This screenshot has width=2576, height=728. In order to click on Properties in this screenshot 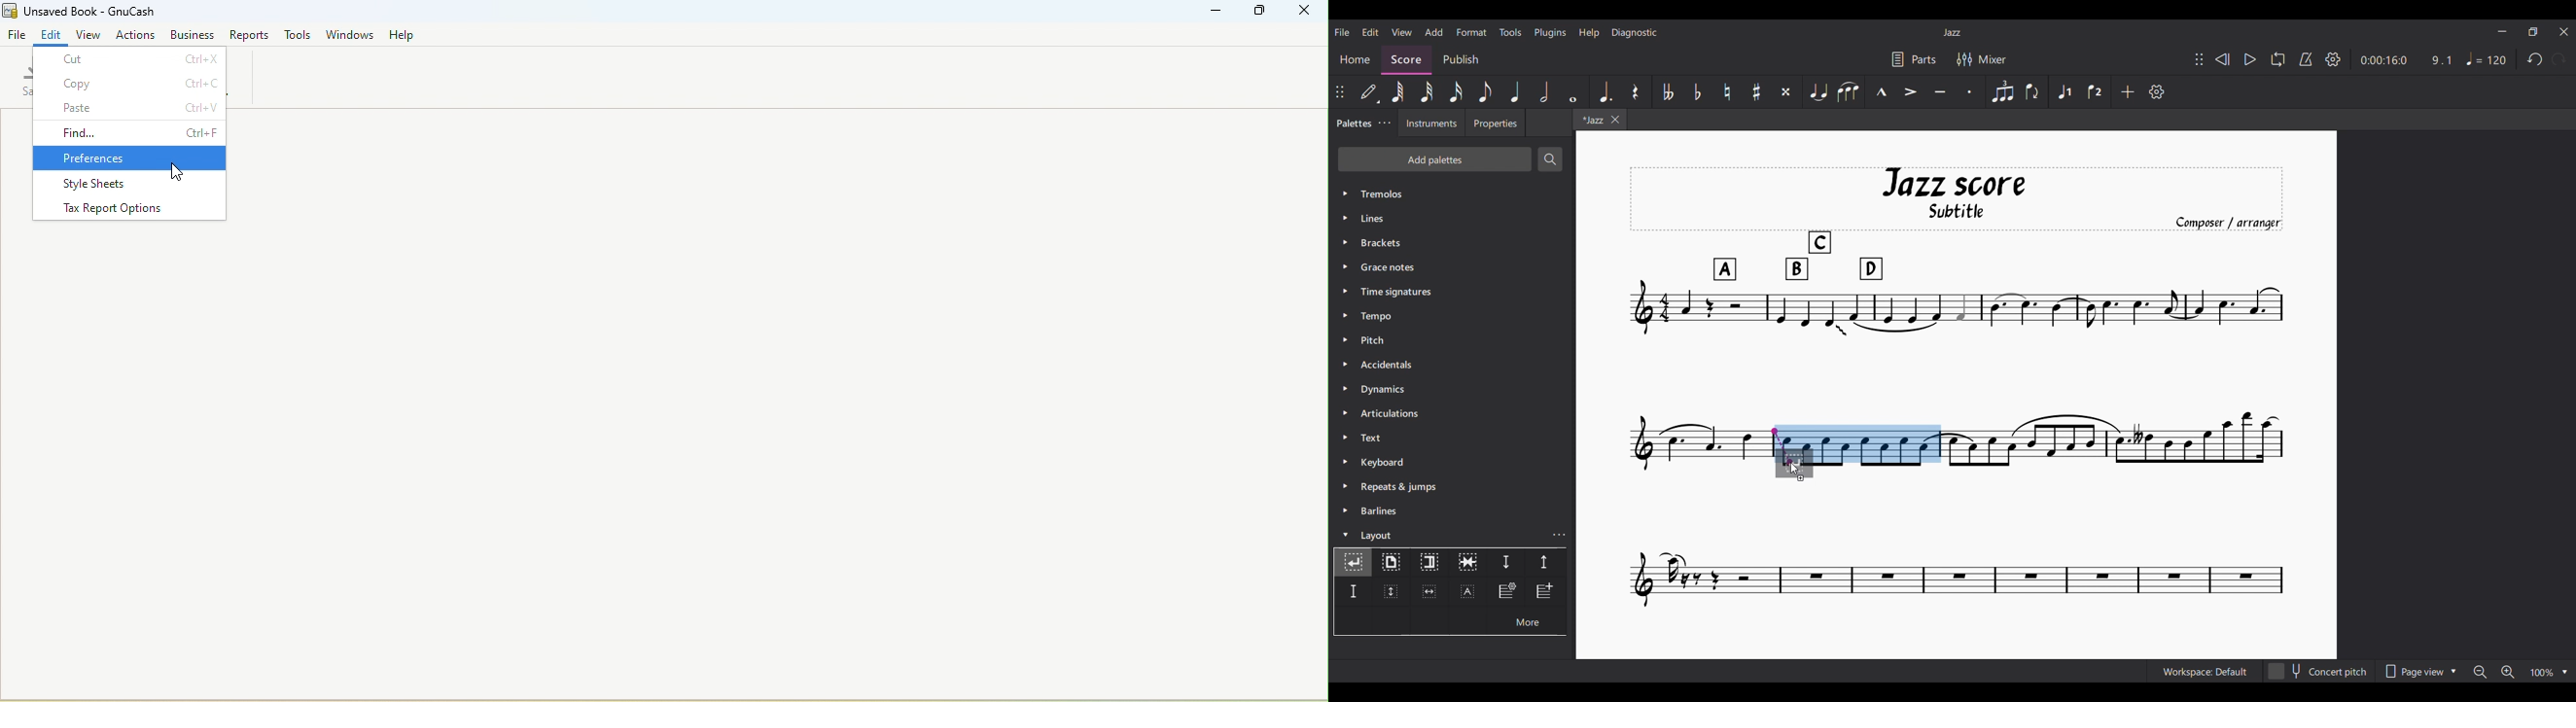, I will do `click(1495, 123)`.